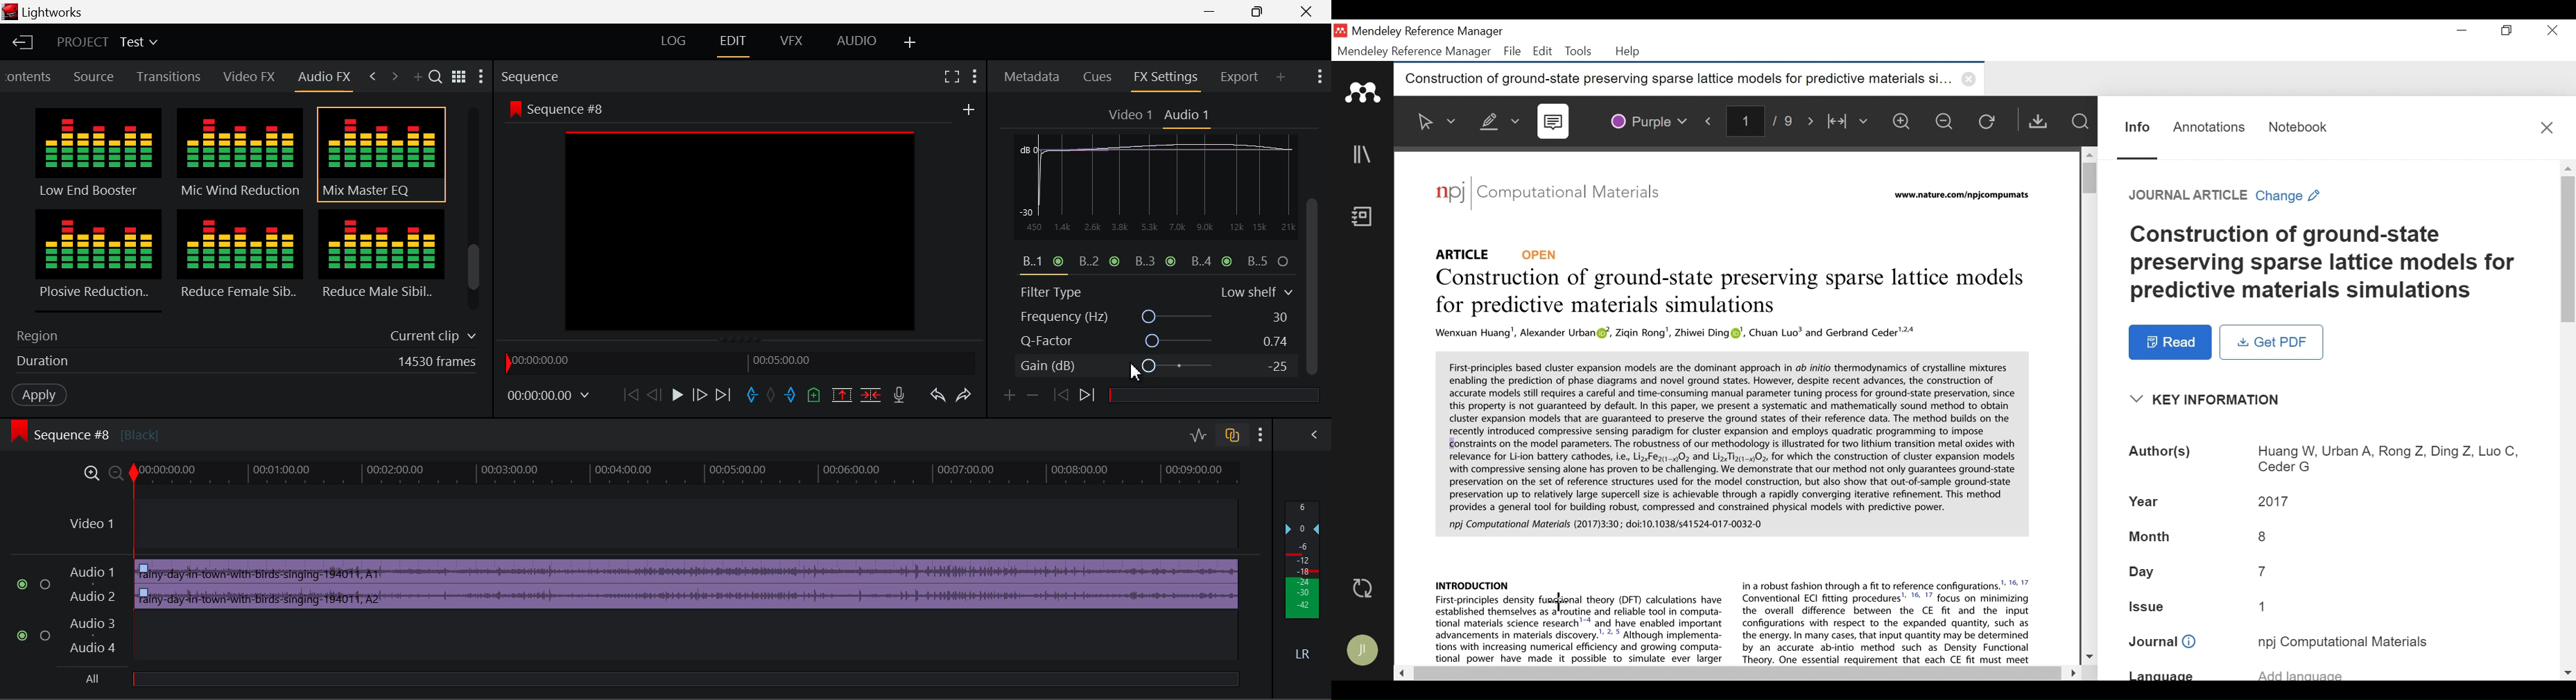 Image resolution: width=2576 pixels, height=700 pixels. I want to click on Help, so click(1630, 52).